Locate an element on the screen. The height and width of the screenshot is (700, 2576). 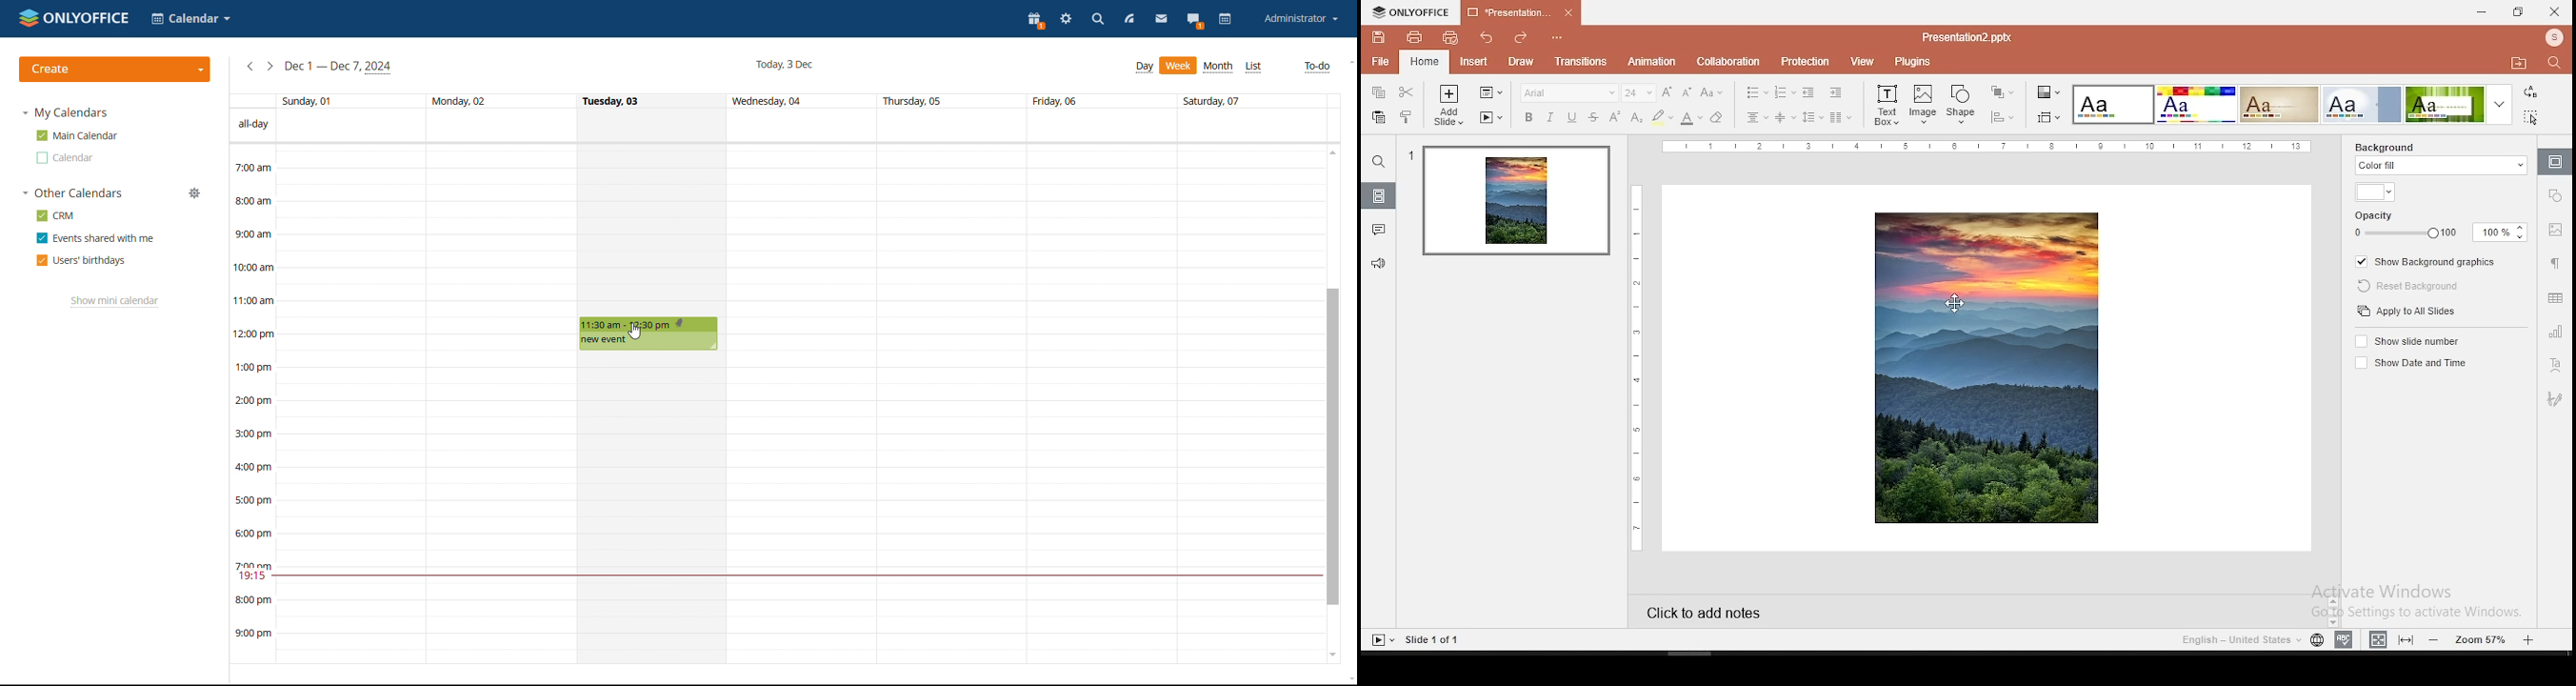
underline is located at coordinates (1571, 117).